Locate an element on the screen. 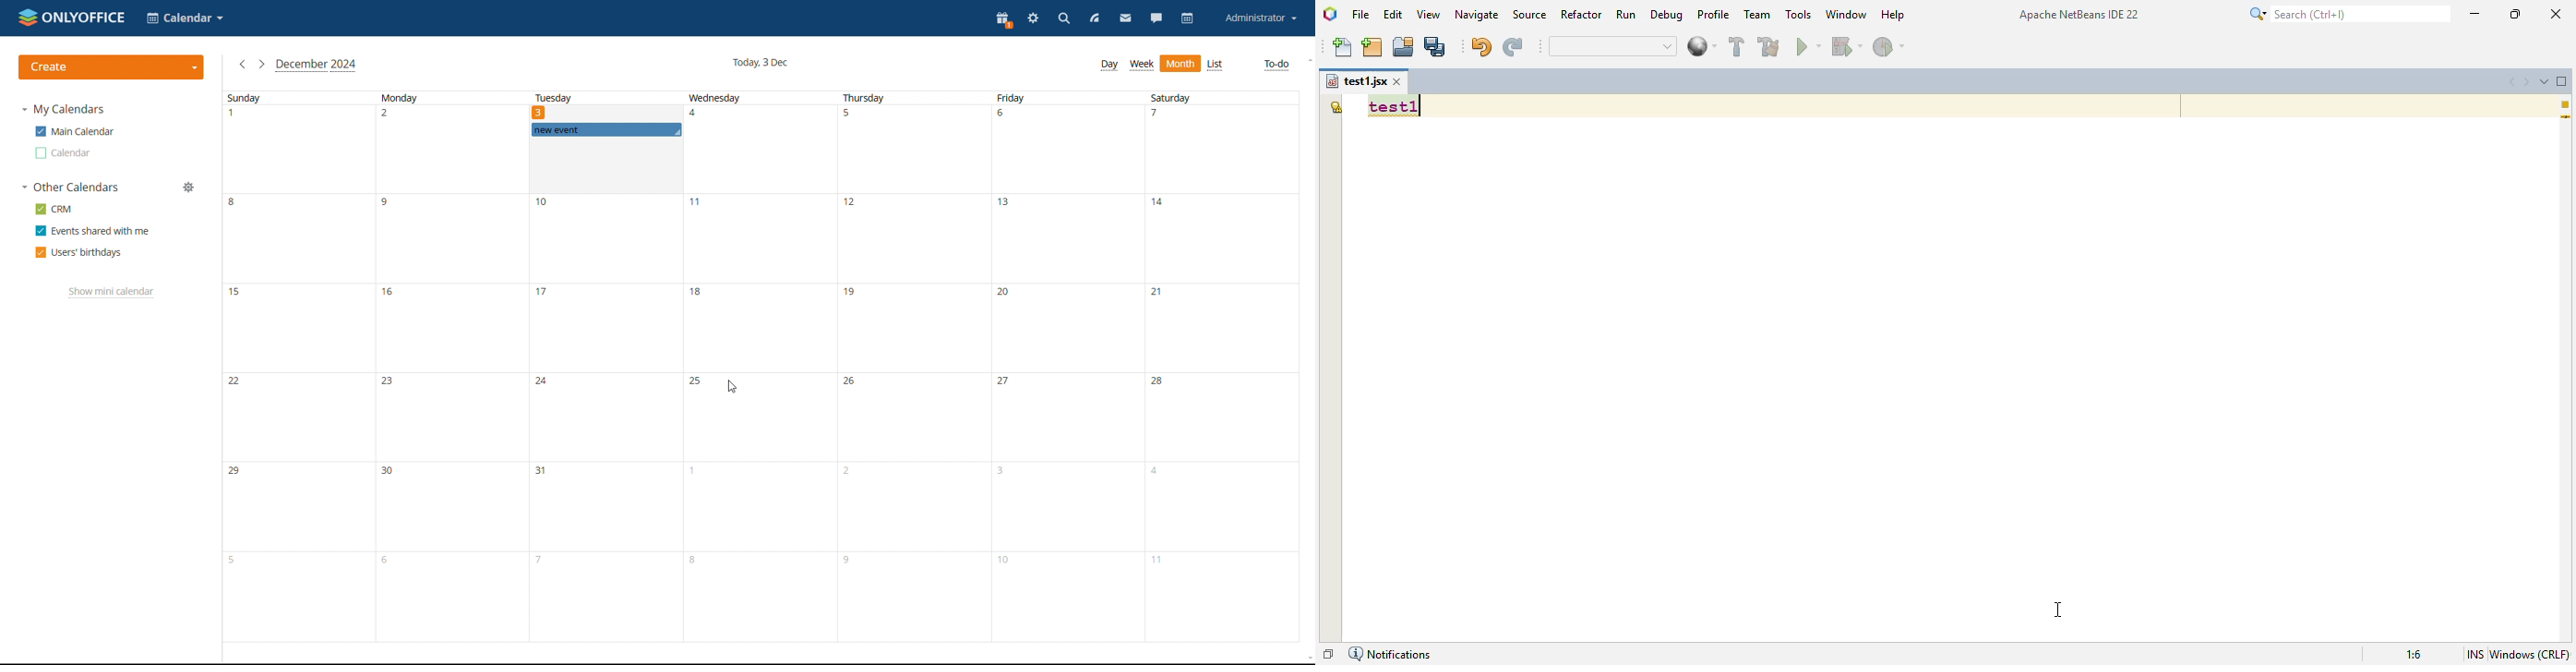 This screenshot has height=672, width=2576. thursday is located at coordinates (914, 366).